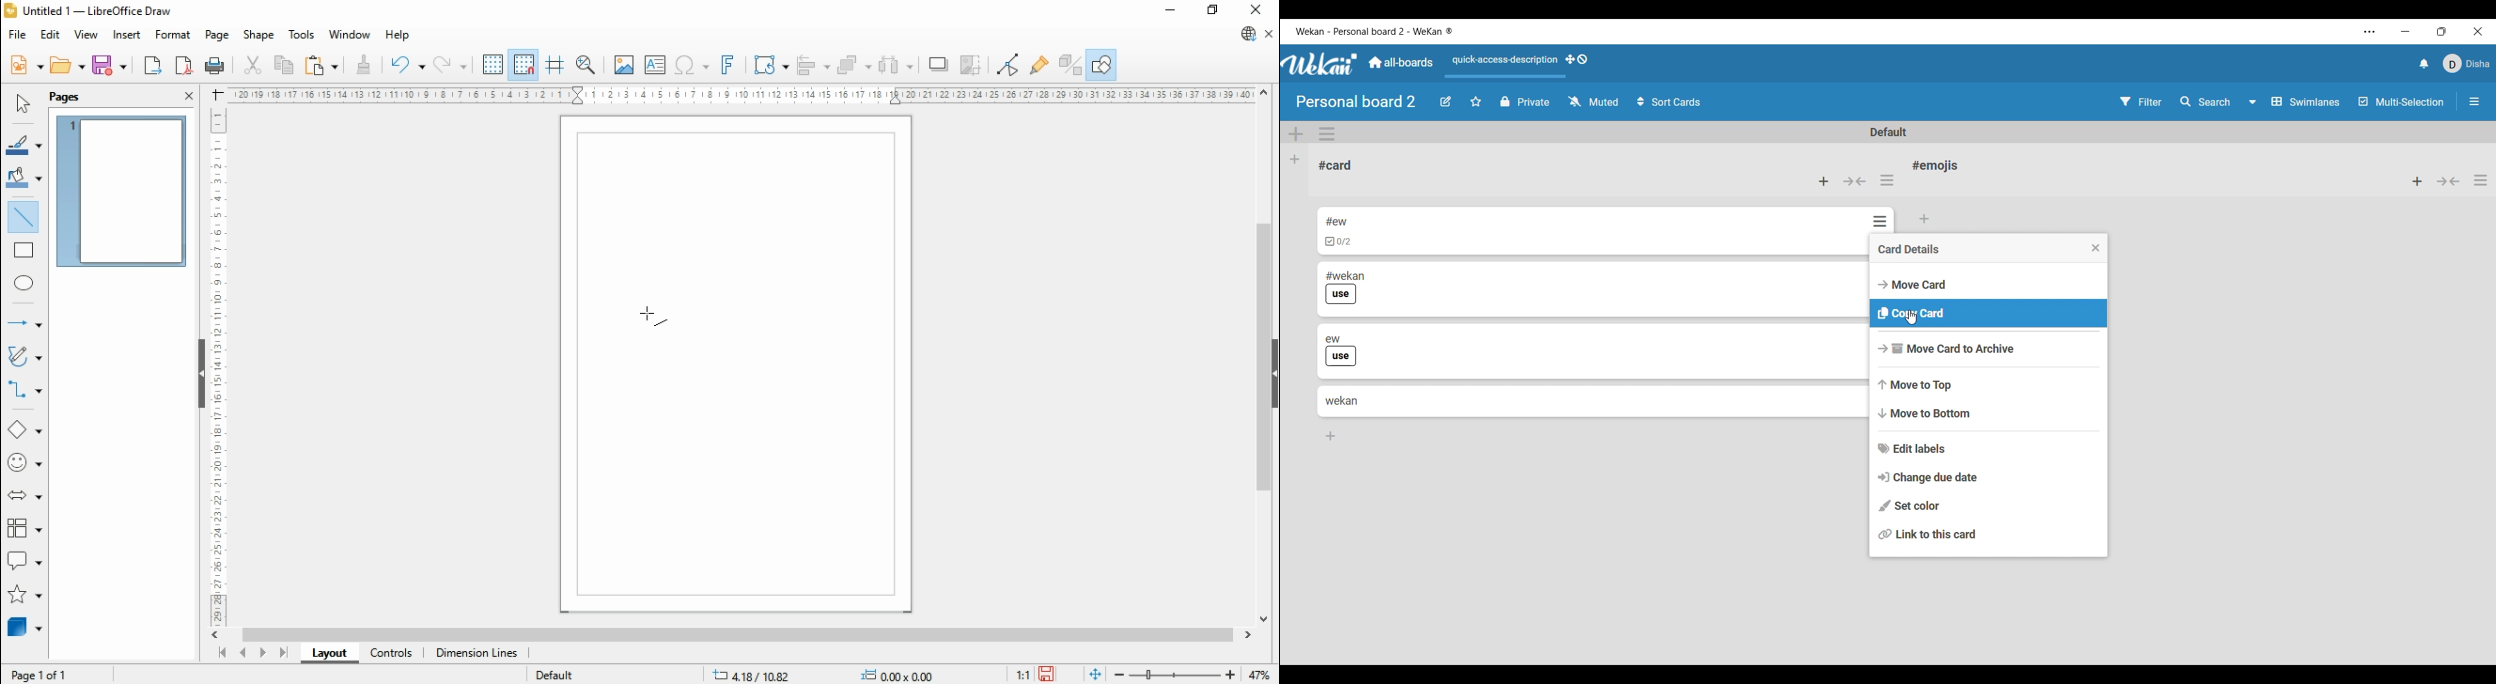  Describe the element at coordinates (254, 66) in the screenshot. I see `cut` at that location.